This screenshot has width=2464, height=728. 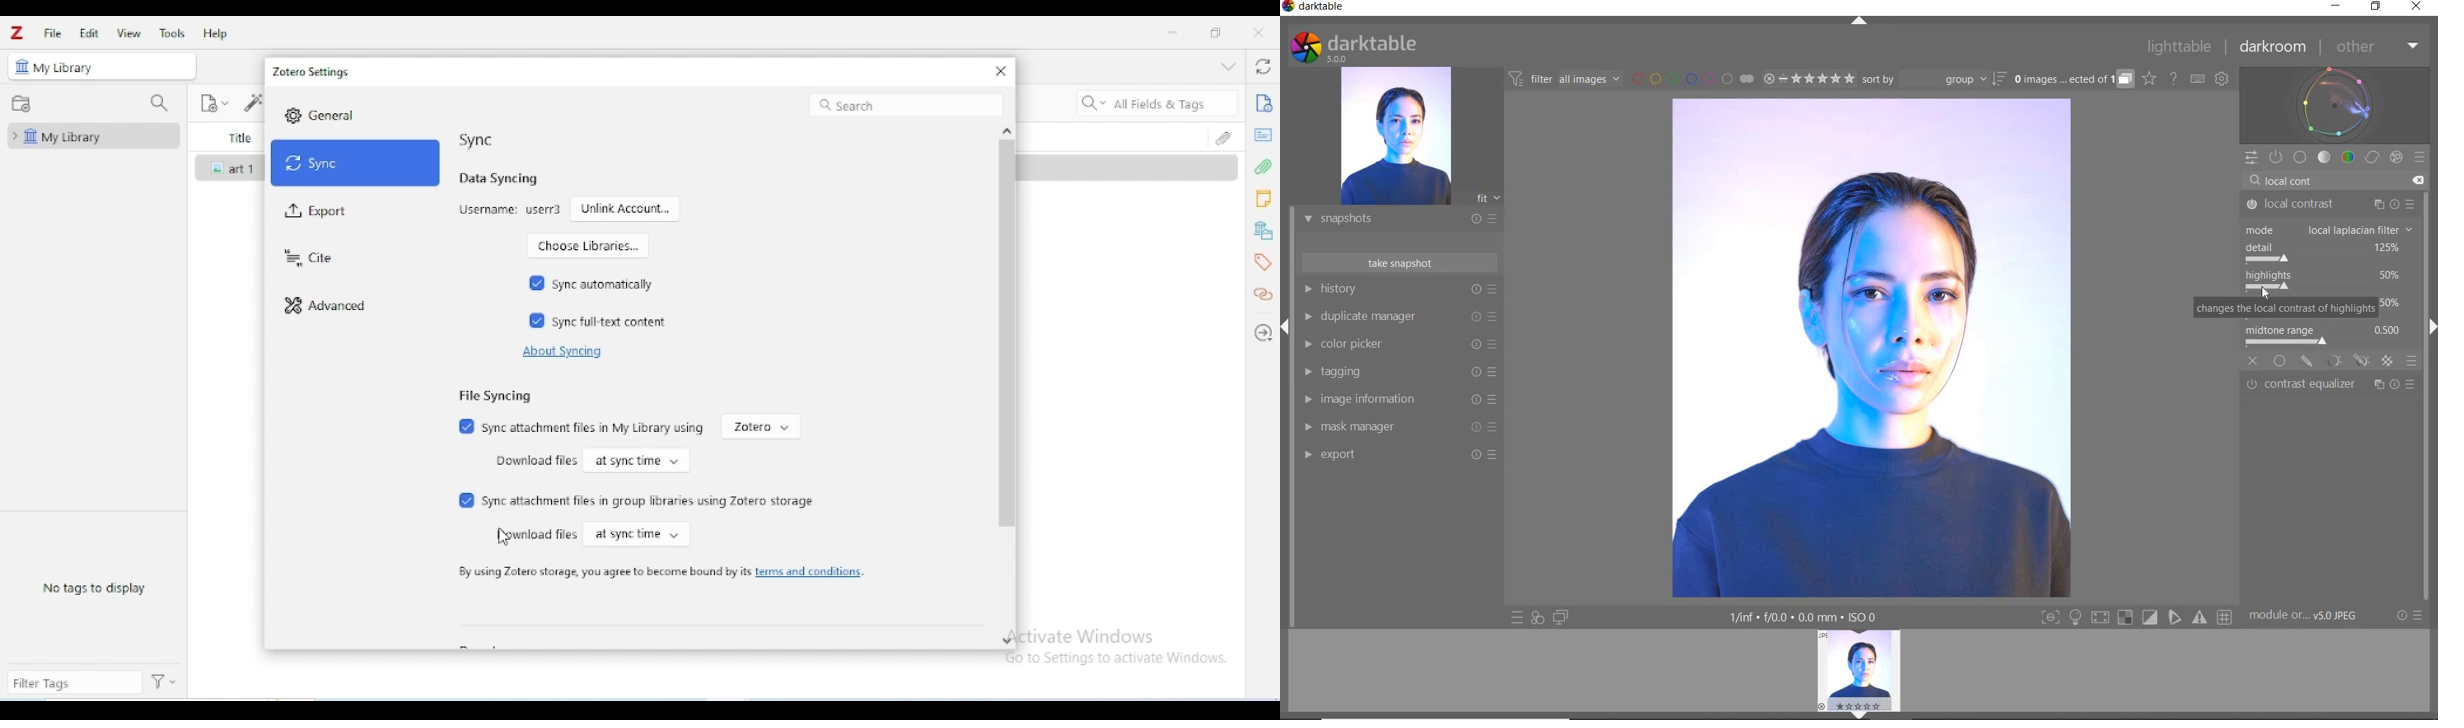 I want to click on at sync time, so click(x=637, y=460).